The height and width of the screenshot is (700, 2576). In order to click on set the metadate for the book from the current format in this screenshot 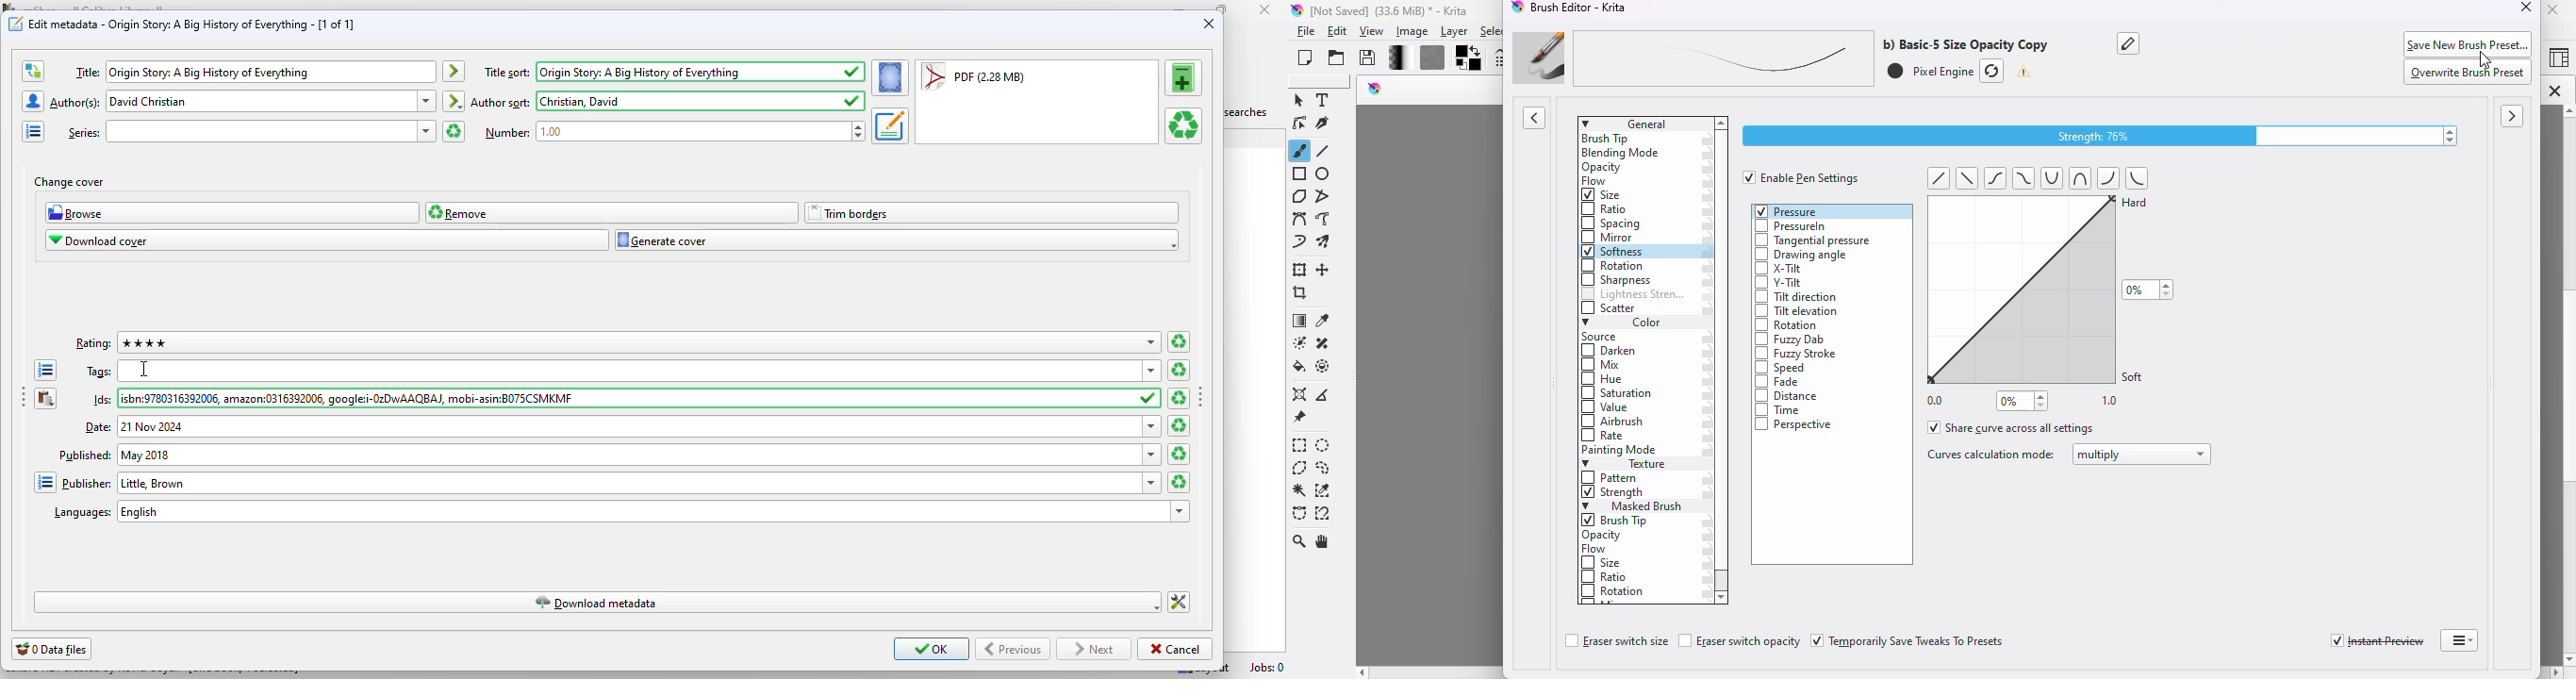, I will do `click(889, 125)`.